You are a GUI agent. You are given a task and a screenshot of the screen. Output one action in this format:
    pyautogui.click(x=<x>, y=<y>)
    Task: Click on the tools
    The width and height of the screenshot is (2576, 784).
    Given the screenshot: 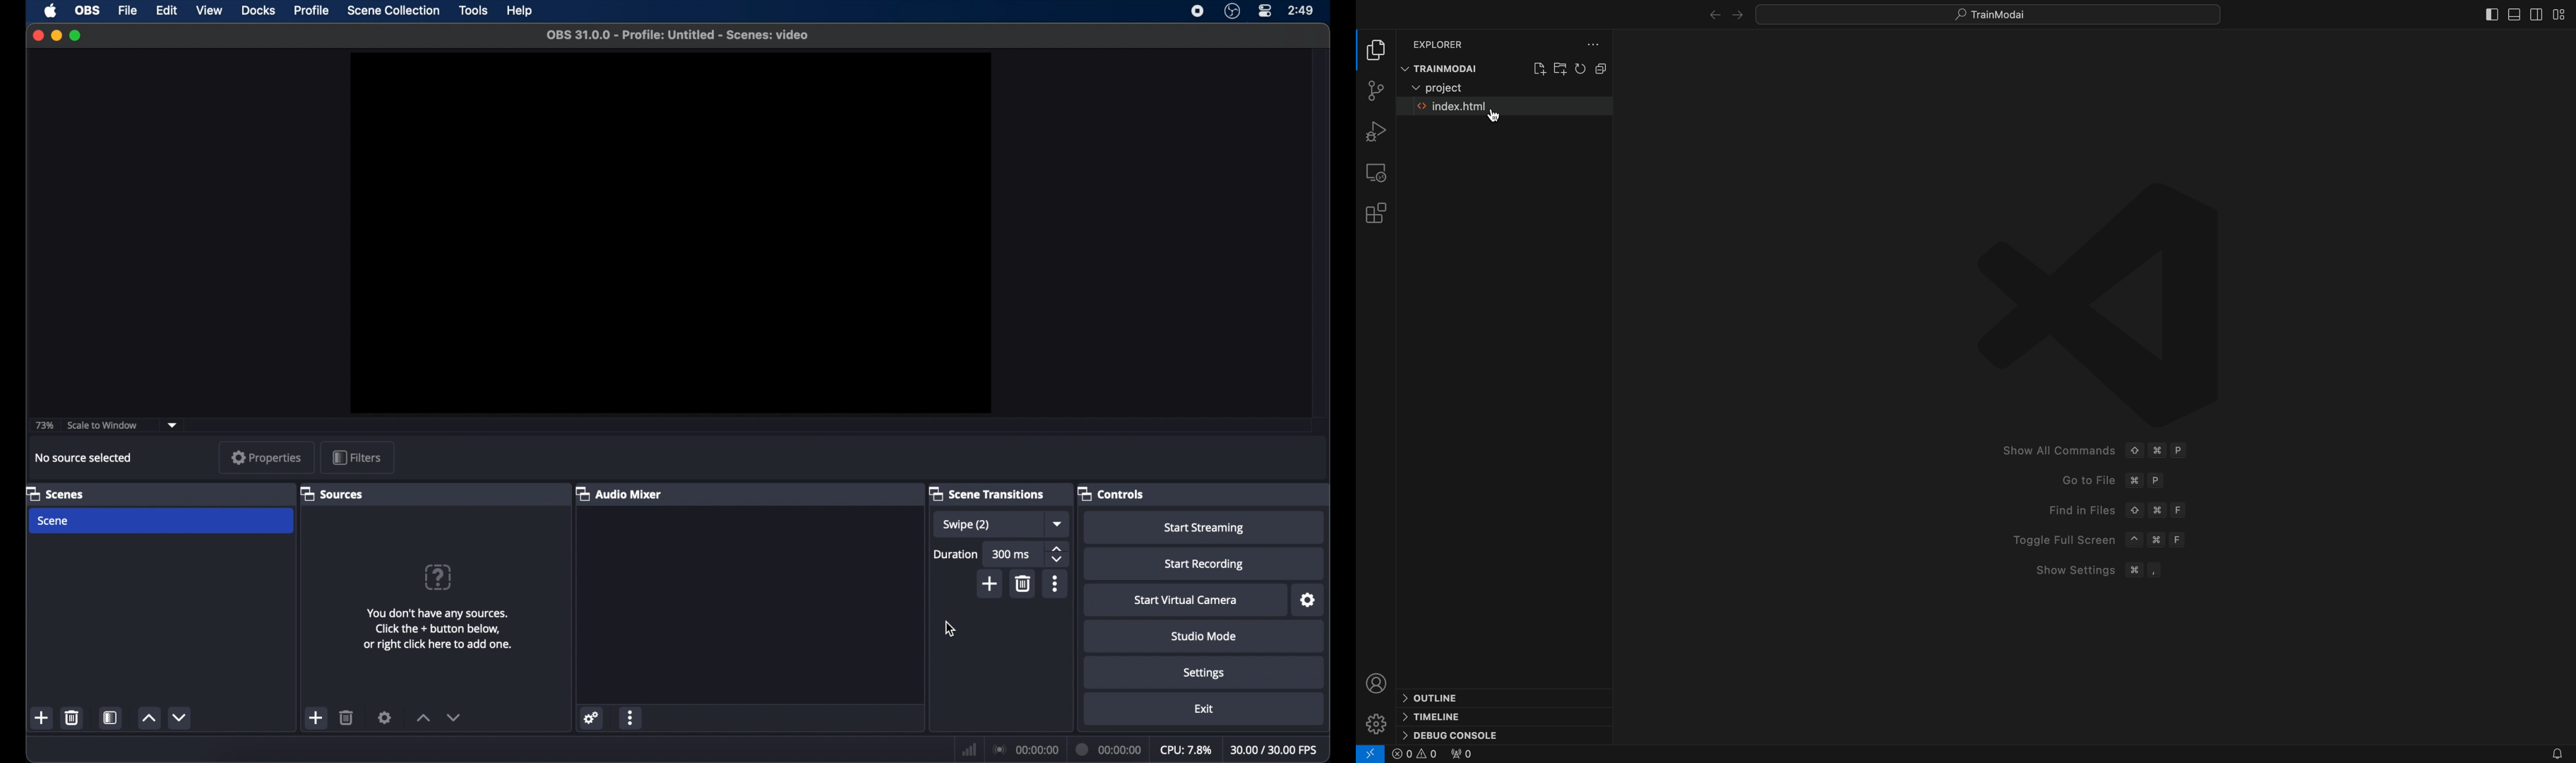 What is the action you would take?
    pyautogui.click(x=474, y=10)
    